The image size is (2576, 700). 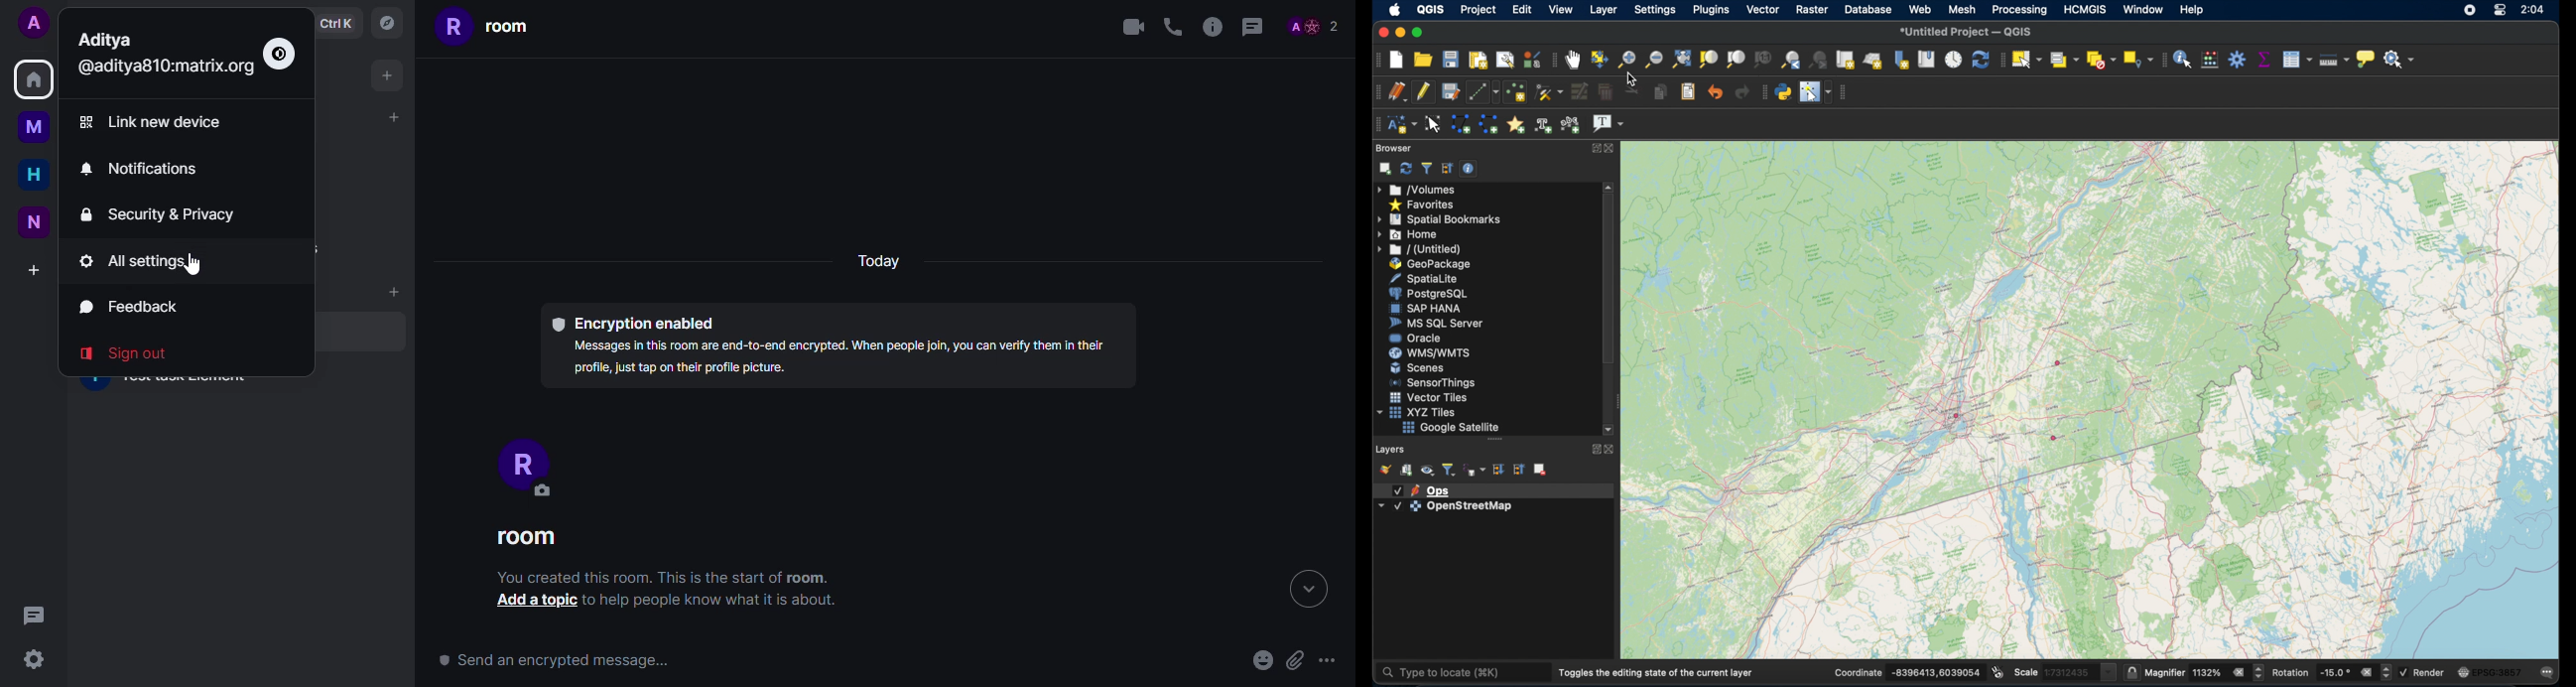 I want to click on today, so click(x=879, y=262).